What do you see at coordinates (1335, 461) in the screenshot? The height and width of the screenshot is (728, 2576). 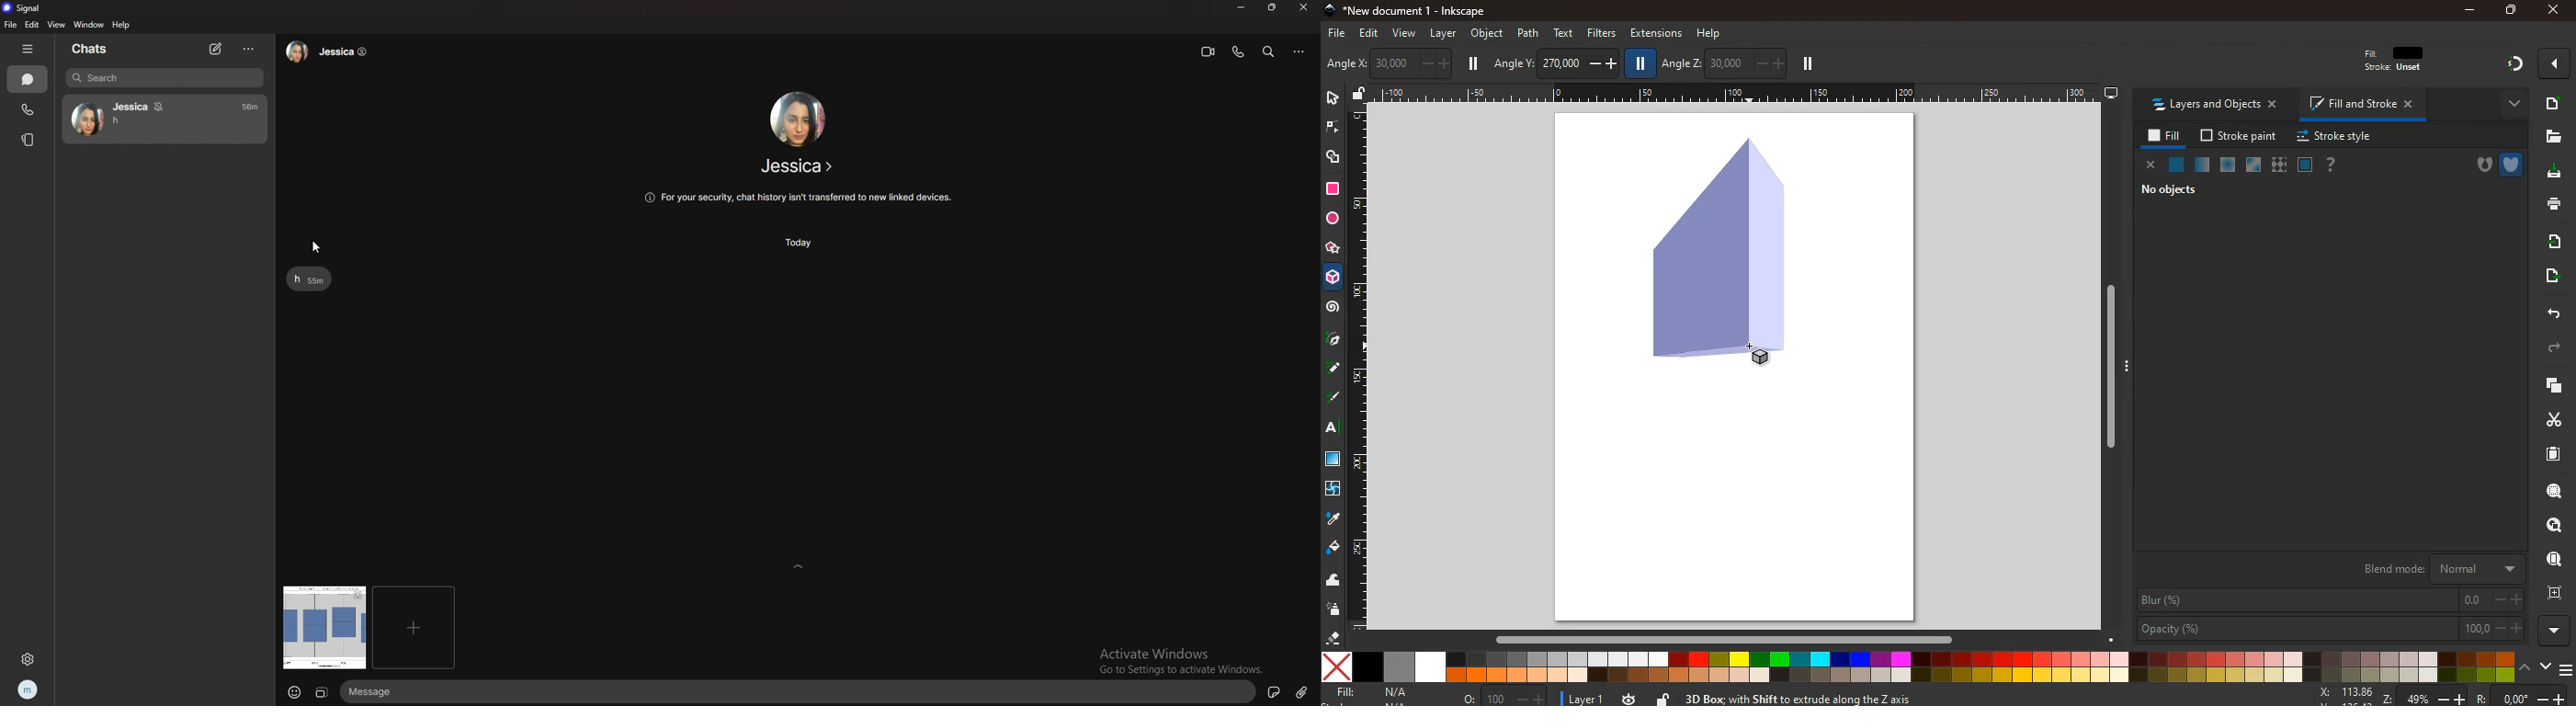 I see `screen` at bounding box center [1335, 461].